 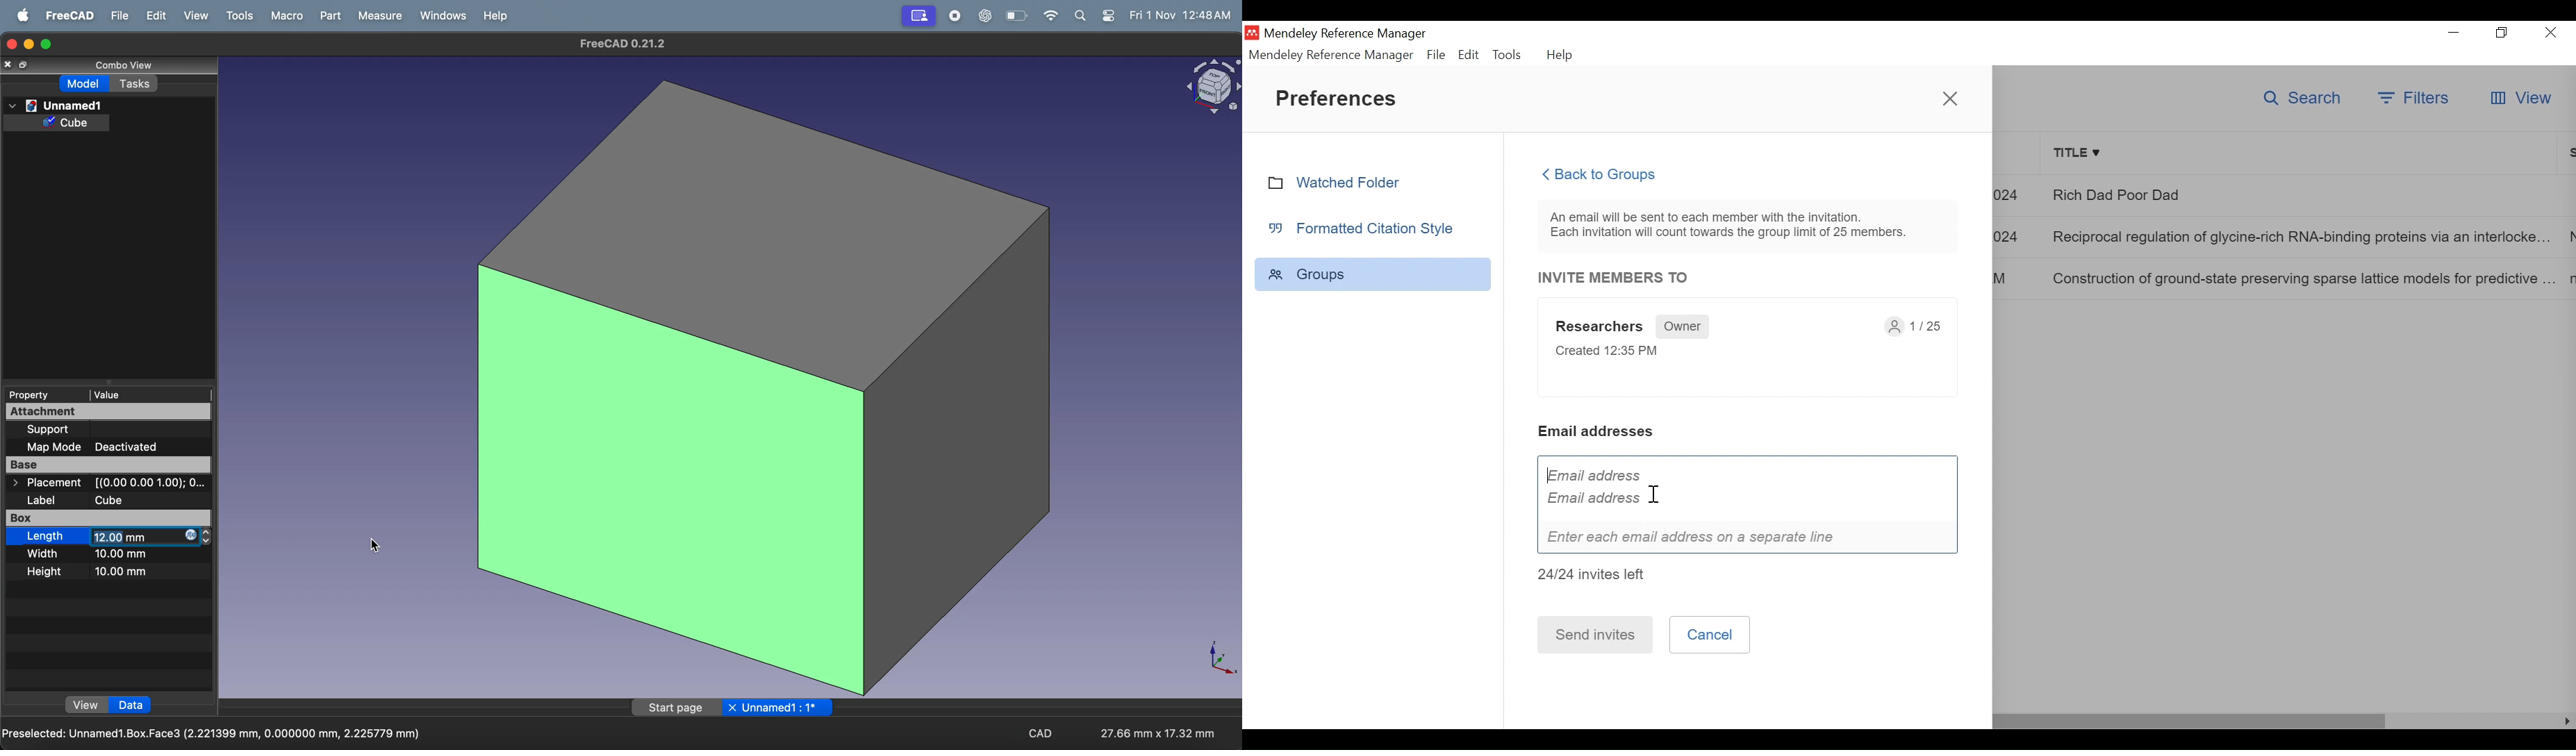 What do you see at coordinates (1603, 354) in the screenshot?
I see `Created 12:35 PM` at bounding box center [1603, 354].